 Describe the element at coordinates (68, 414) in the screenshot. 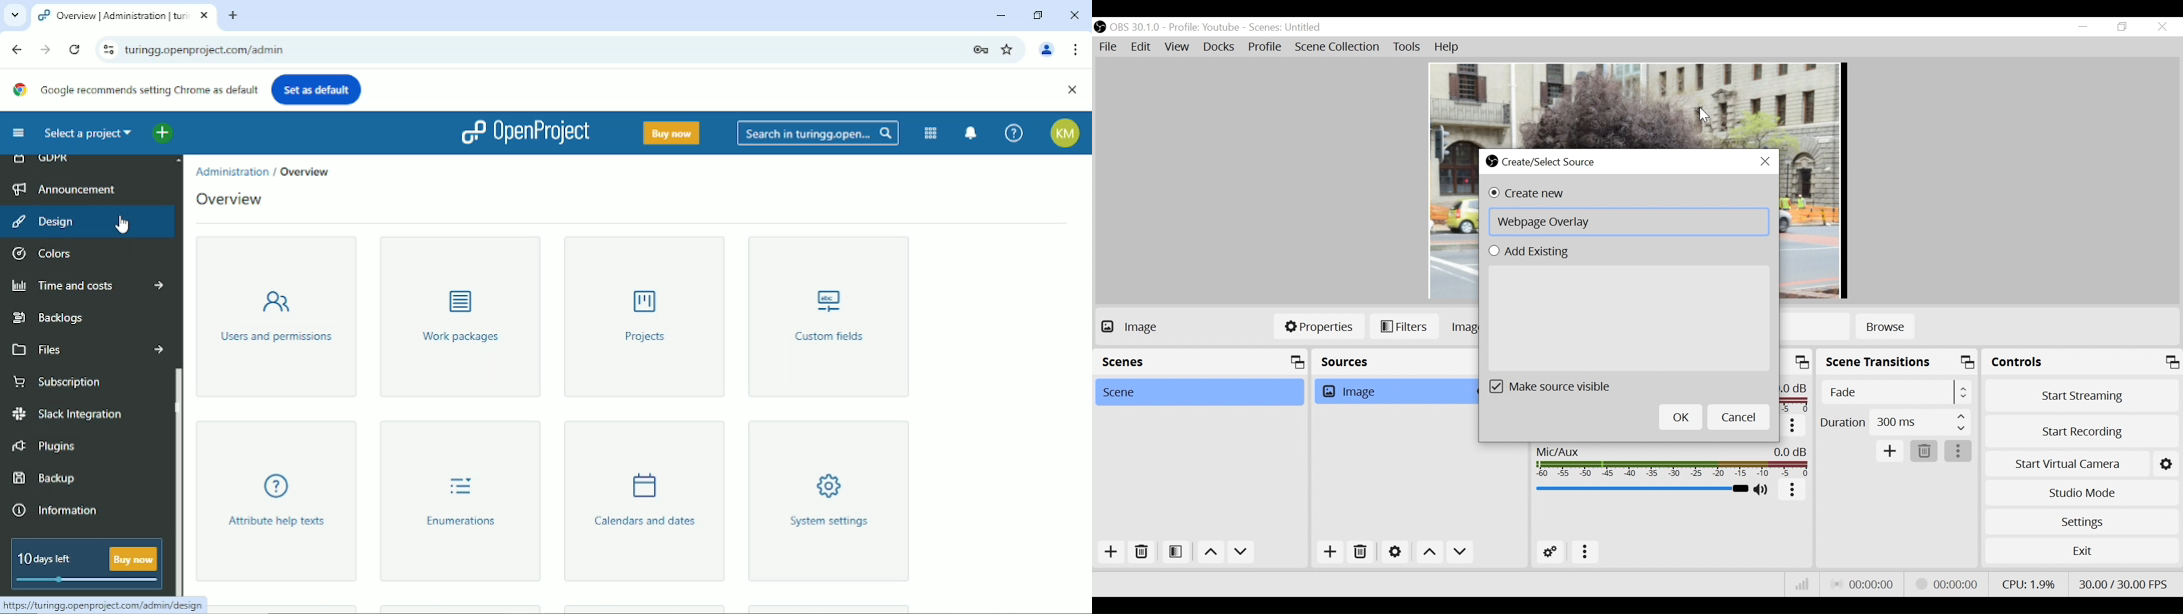

I see `Slack integration` at that location.